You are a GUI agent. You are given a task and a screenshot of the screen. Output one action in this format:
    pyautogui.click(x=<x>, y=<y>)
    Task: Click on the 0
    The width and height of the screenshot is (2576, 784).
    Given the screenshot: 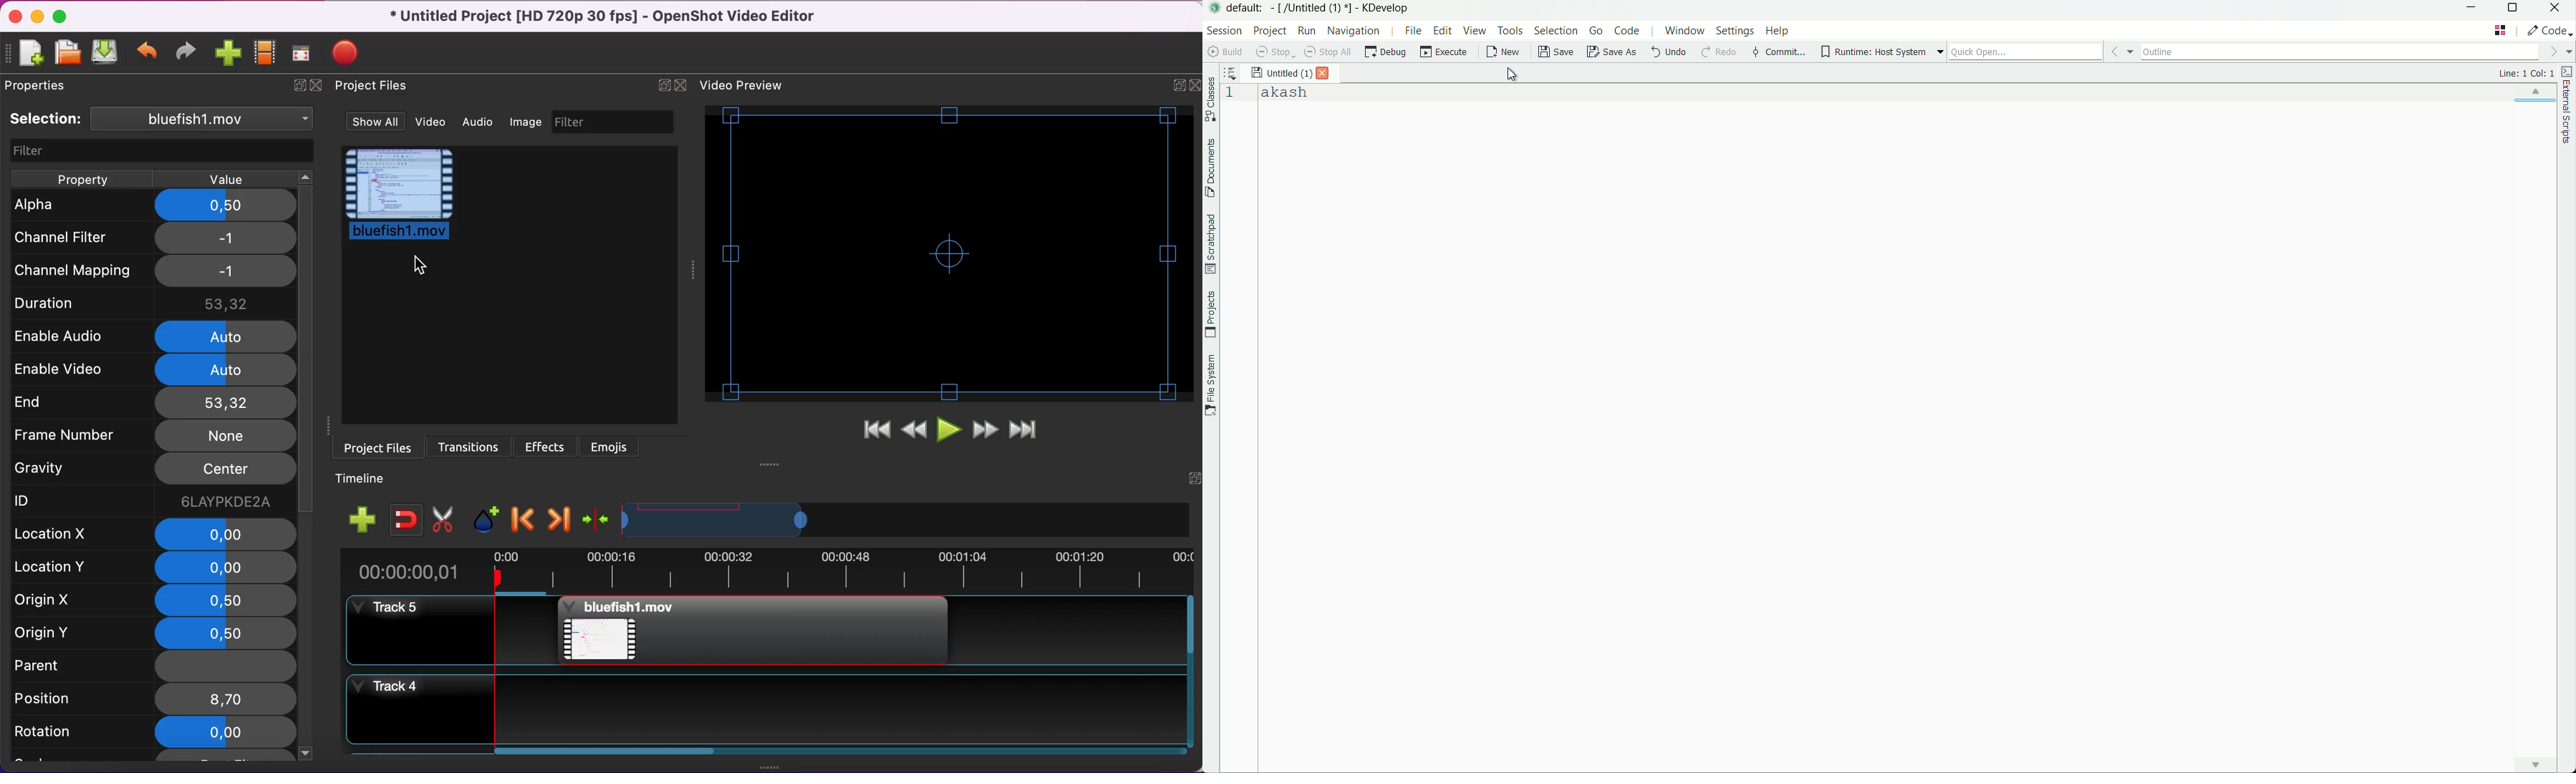 What is the action you would take?
    pyautogui.click(x=227, y=568)
    